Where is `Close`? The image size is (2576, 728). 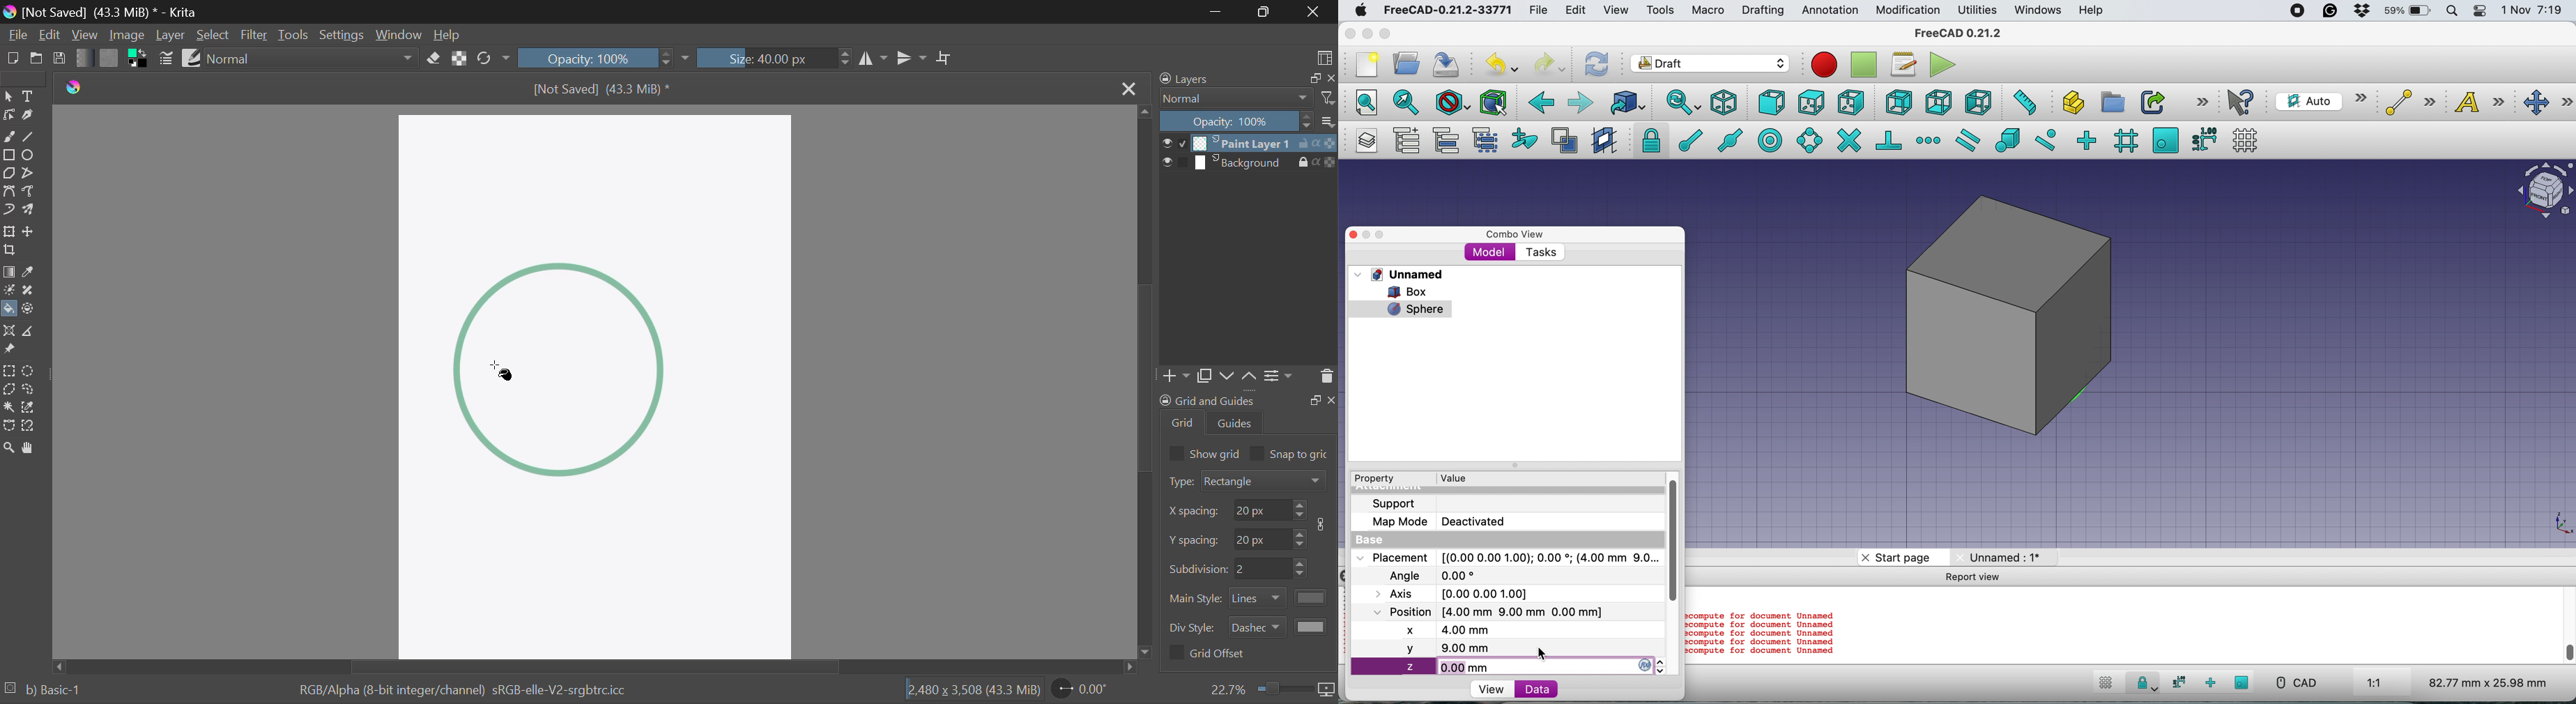
Close is located at coordinates (1128, 89).